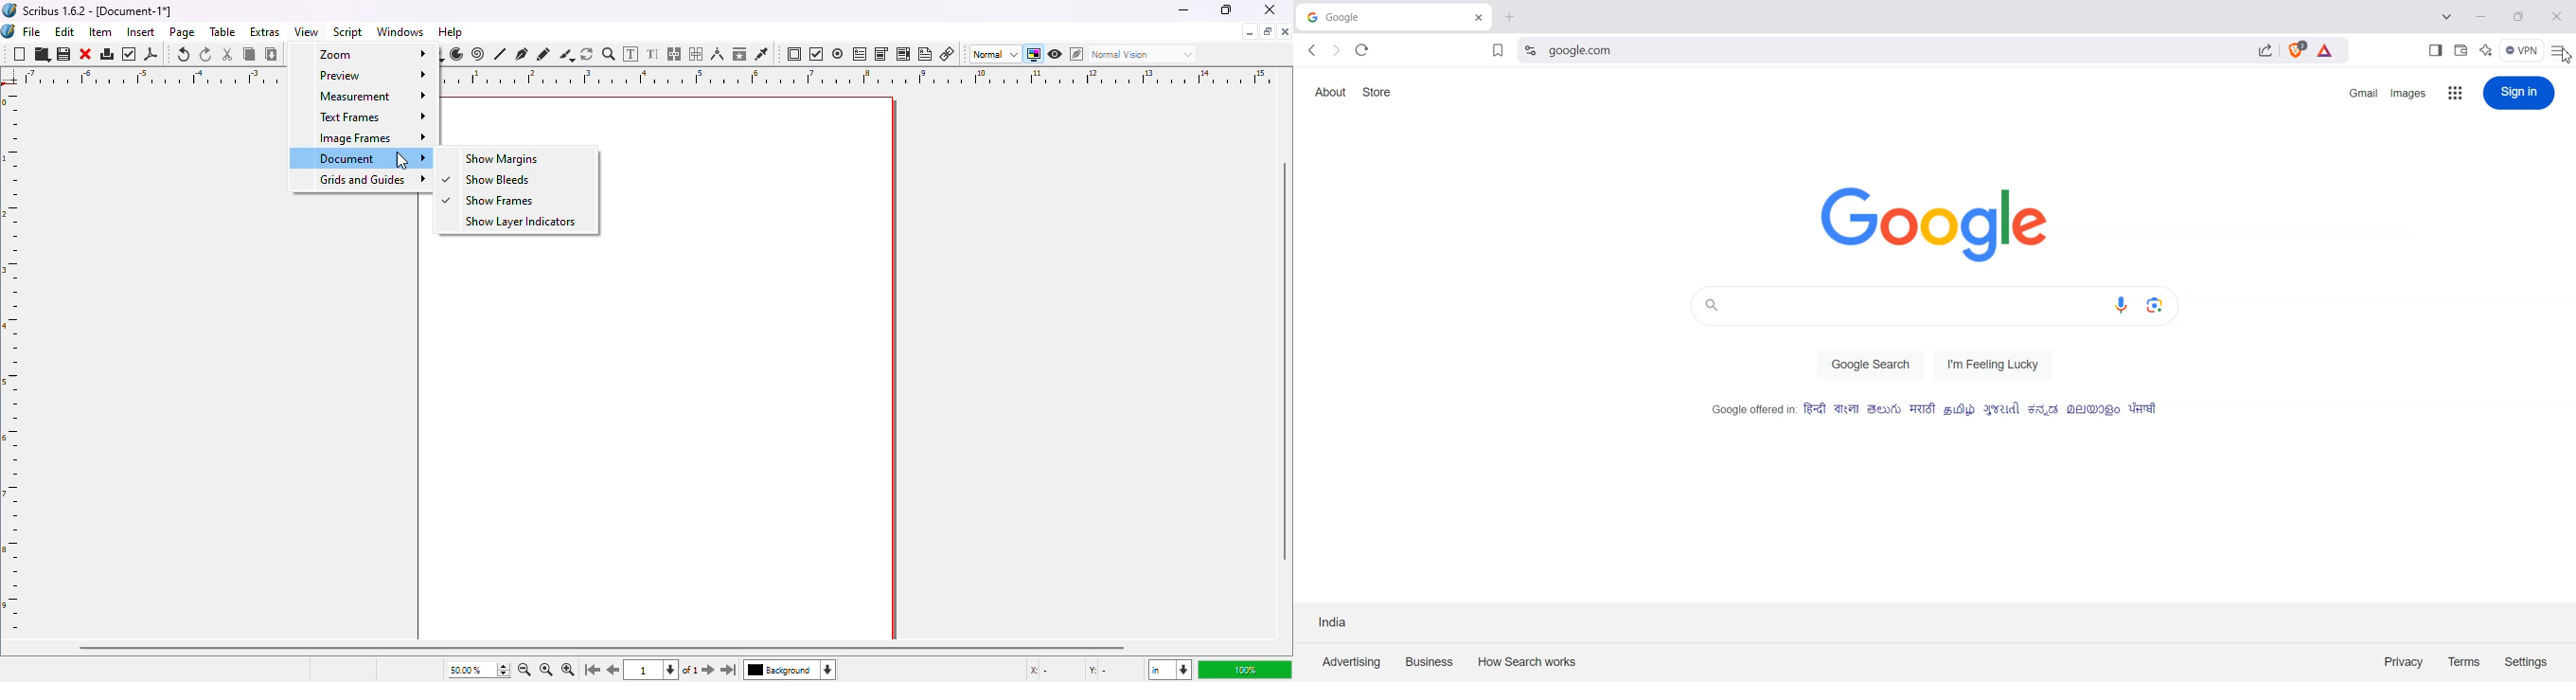 This screenshot has width=2576, height=700. What do you see at coordinates (2486, 49) in the screenshot?
I see `Leo Ai` at bounding box center [2486, 49].